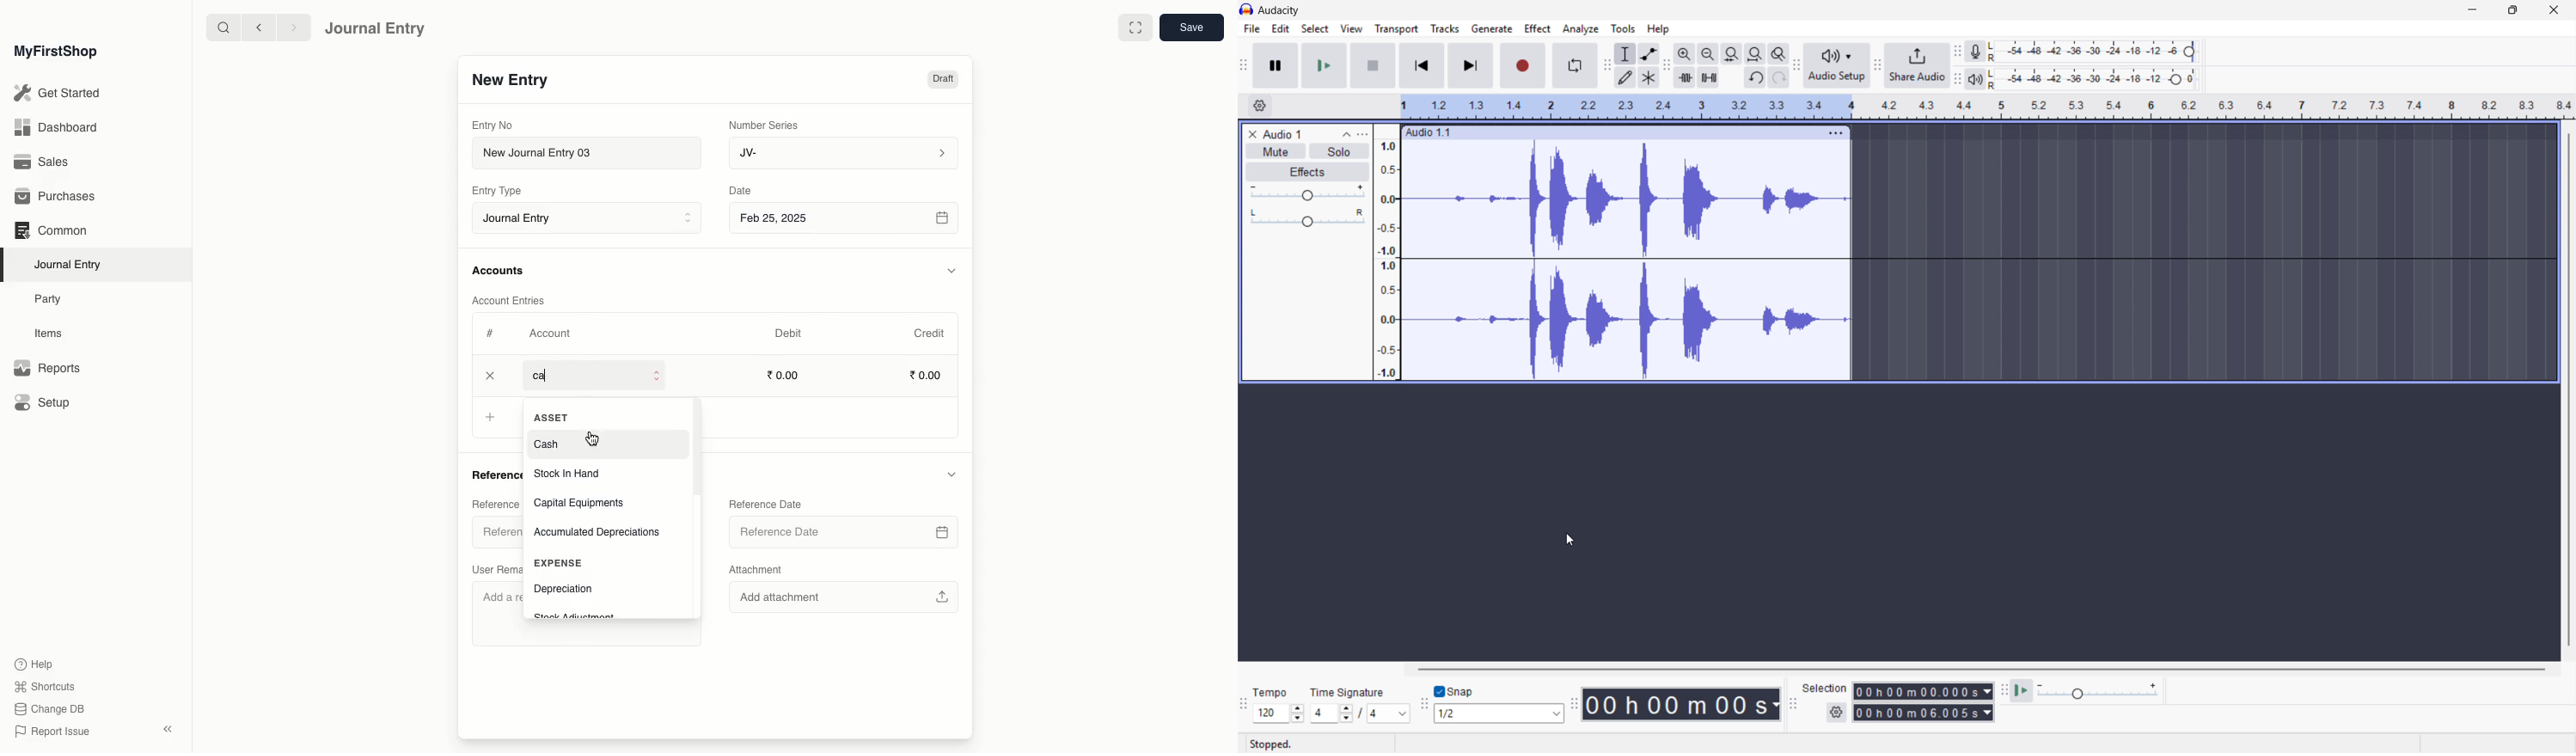 The image size is (2576, 756). What do you see at coordinates (42, 685) in the screenshot?
I see `Shortcuts` at bounding box center [42, 685].